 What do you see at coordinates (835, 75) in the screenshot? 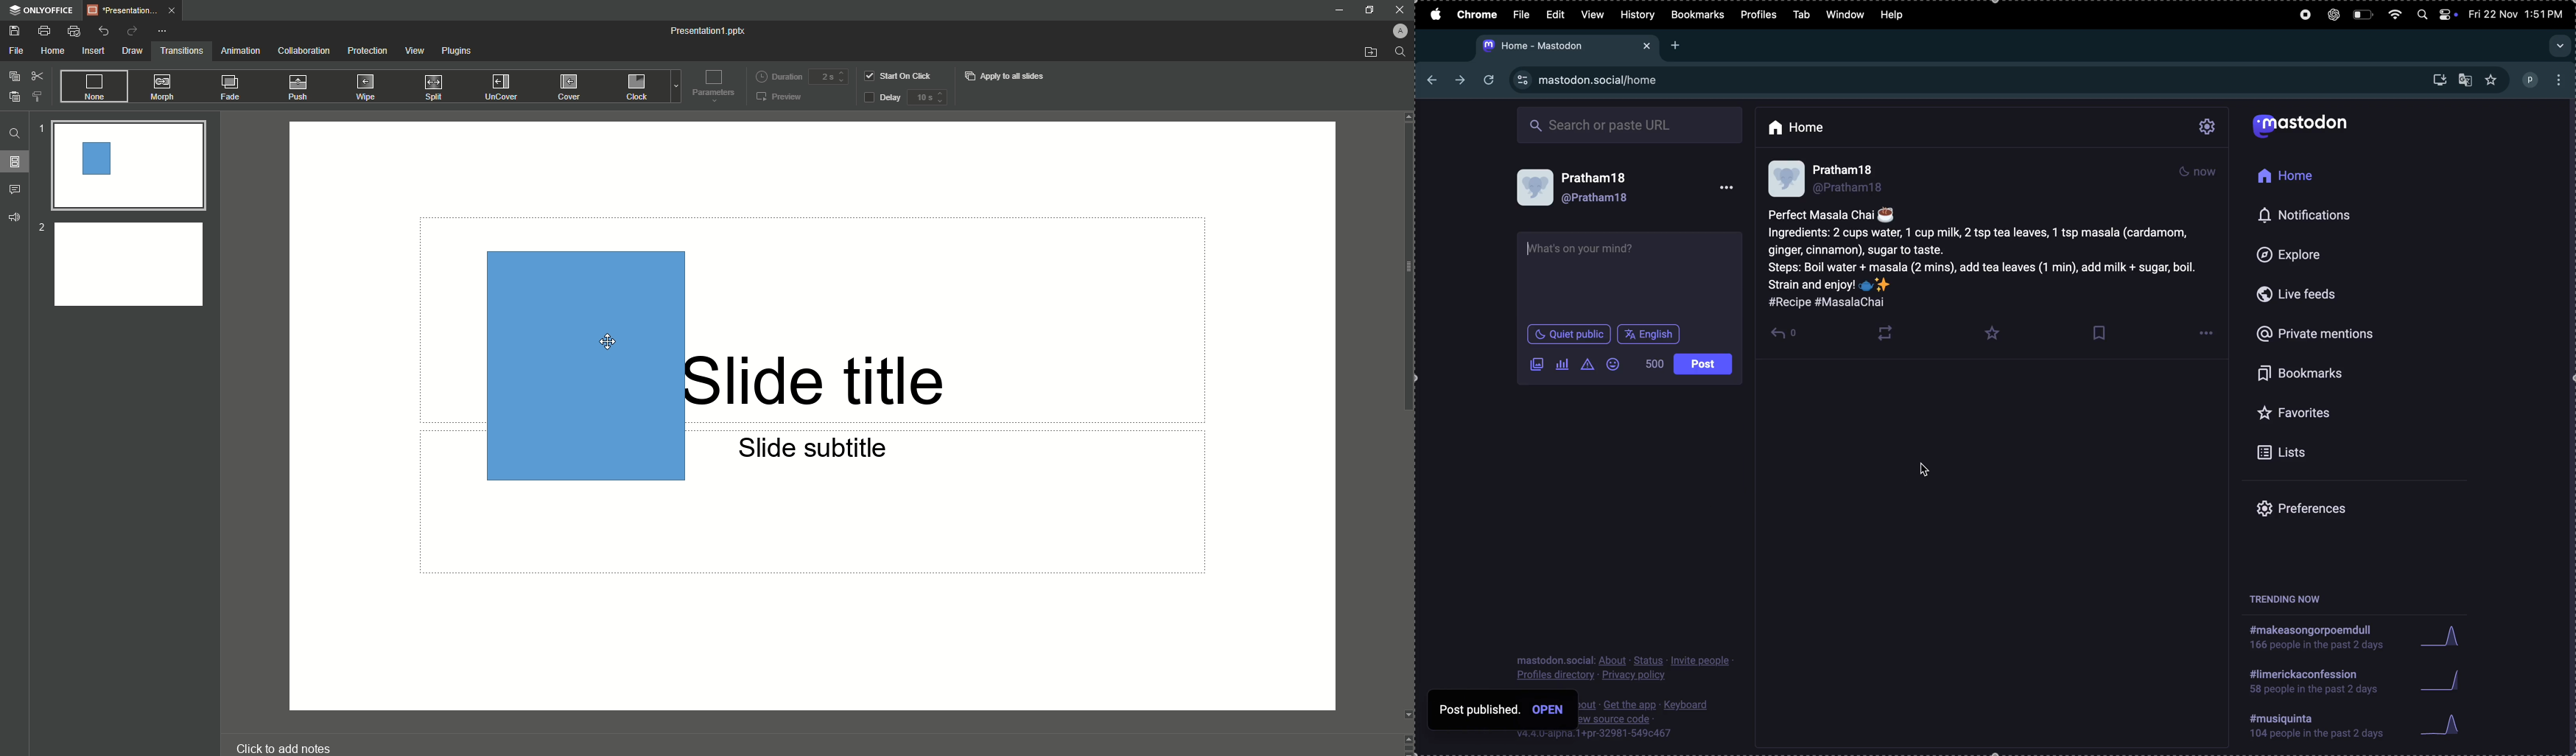
I see `Duration input` at bounding box center [835, 75].